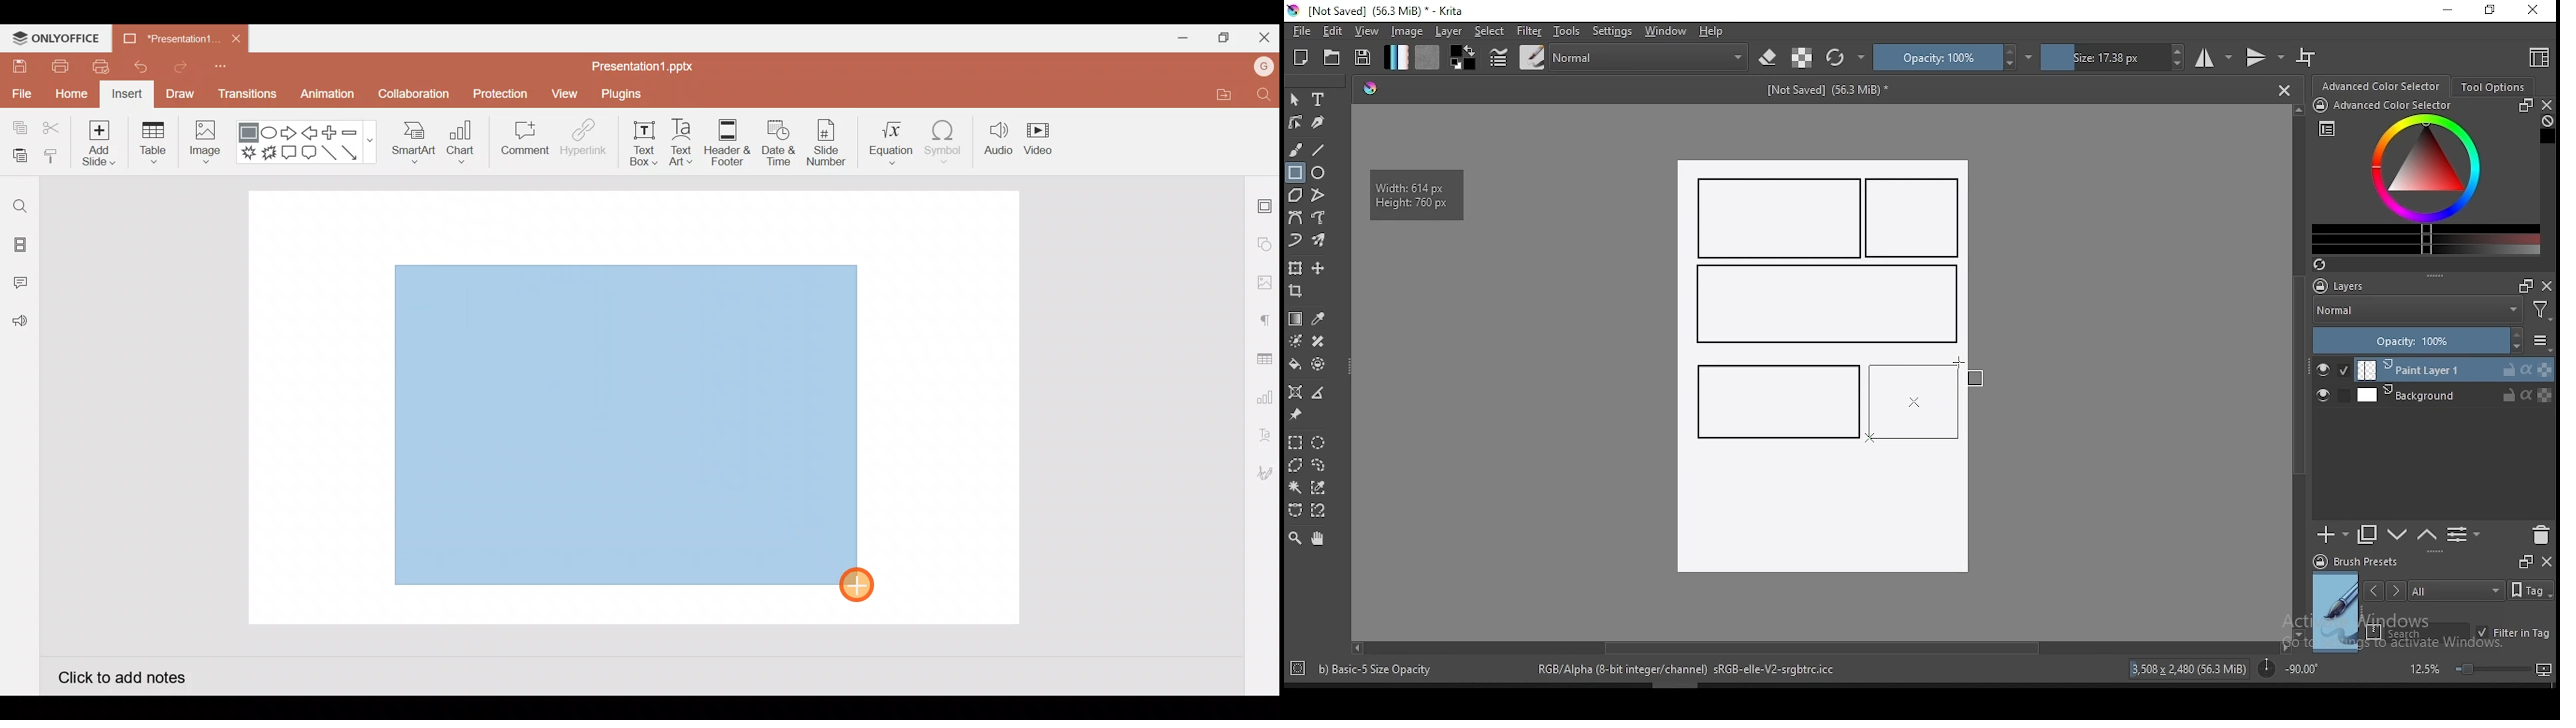  Describe the element at coordinates (2383, 85) in the screenshot. I see `advance color selector` at that location.